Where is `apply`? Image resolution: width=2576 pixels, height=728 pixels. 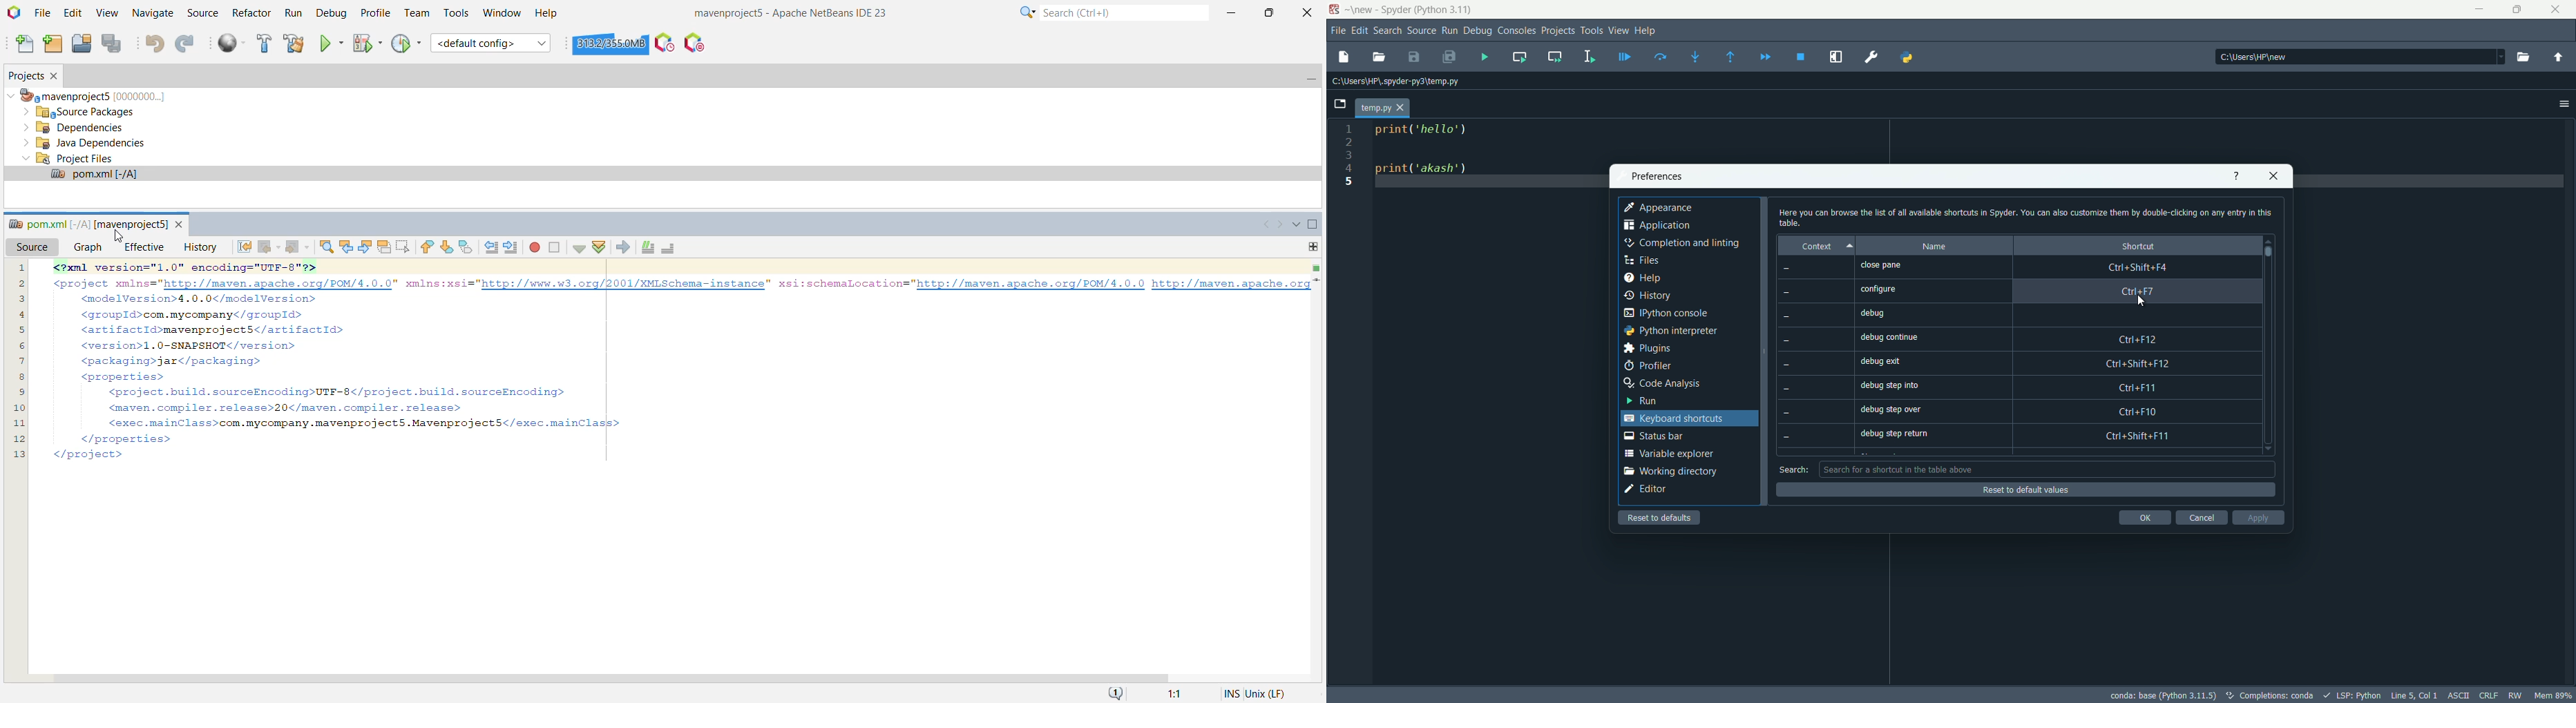 apply is located at coordinates (2259, 517).